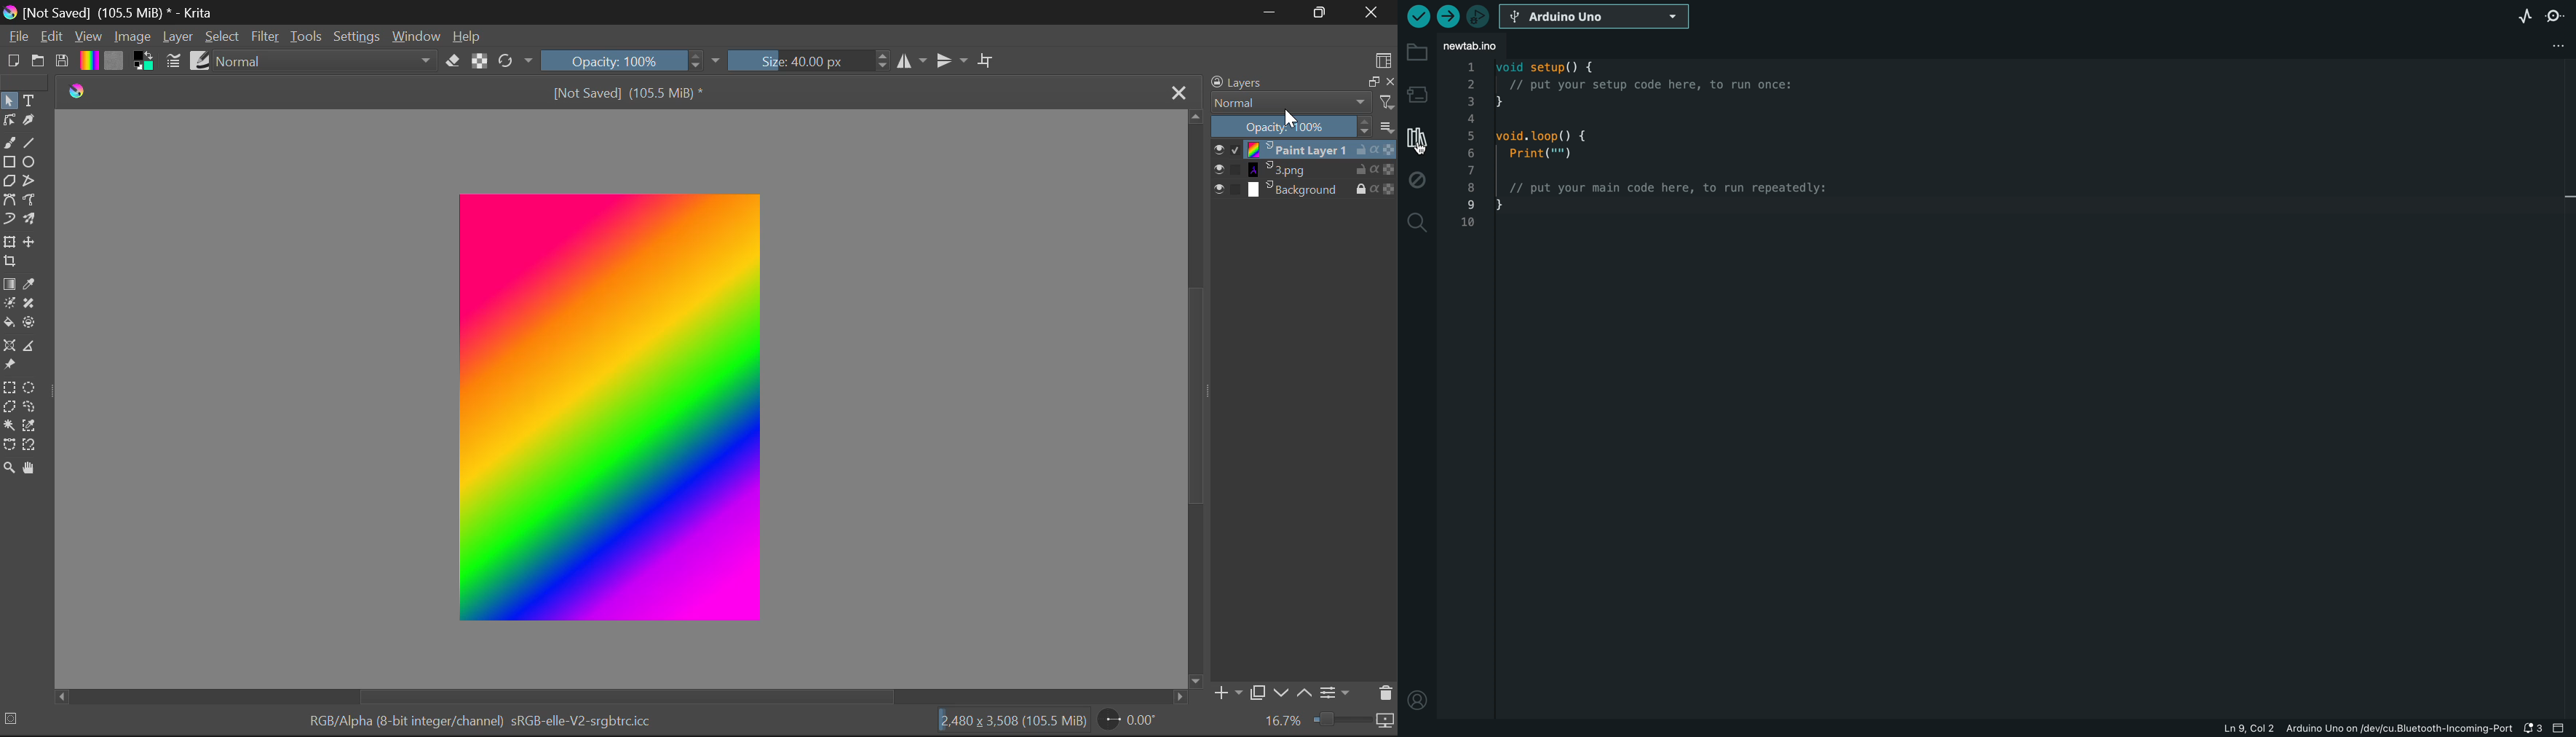  Describe the element at coordinates (327, 62) in the screenshot. I see `normal` at that location.